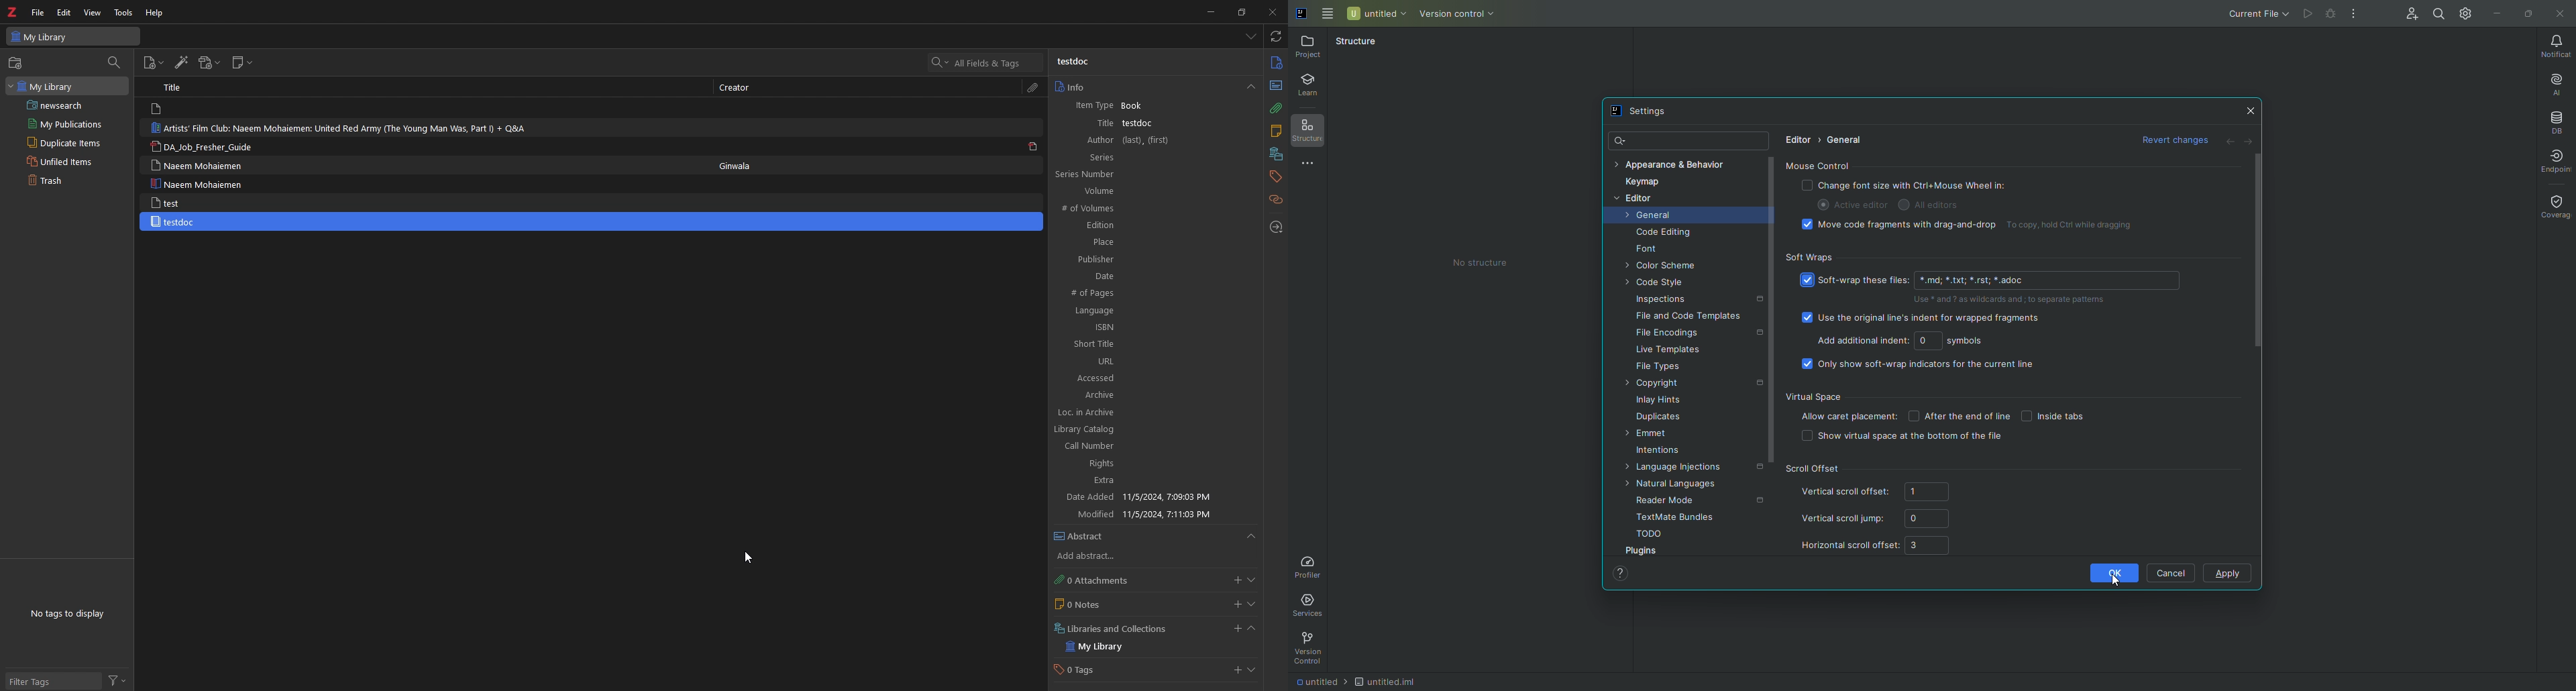 This screenshot has width=2576, height=700. I want to click on # of Volumes, so click(1143, 209).